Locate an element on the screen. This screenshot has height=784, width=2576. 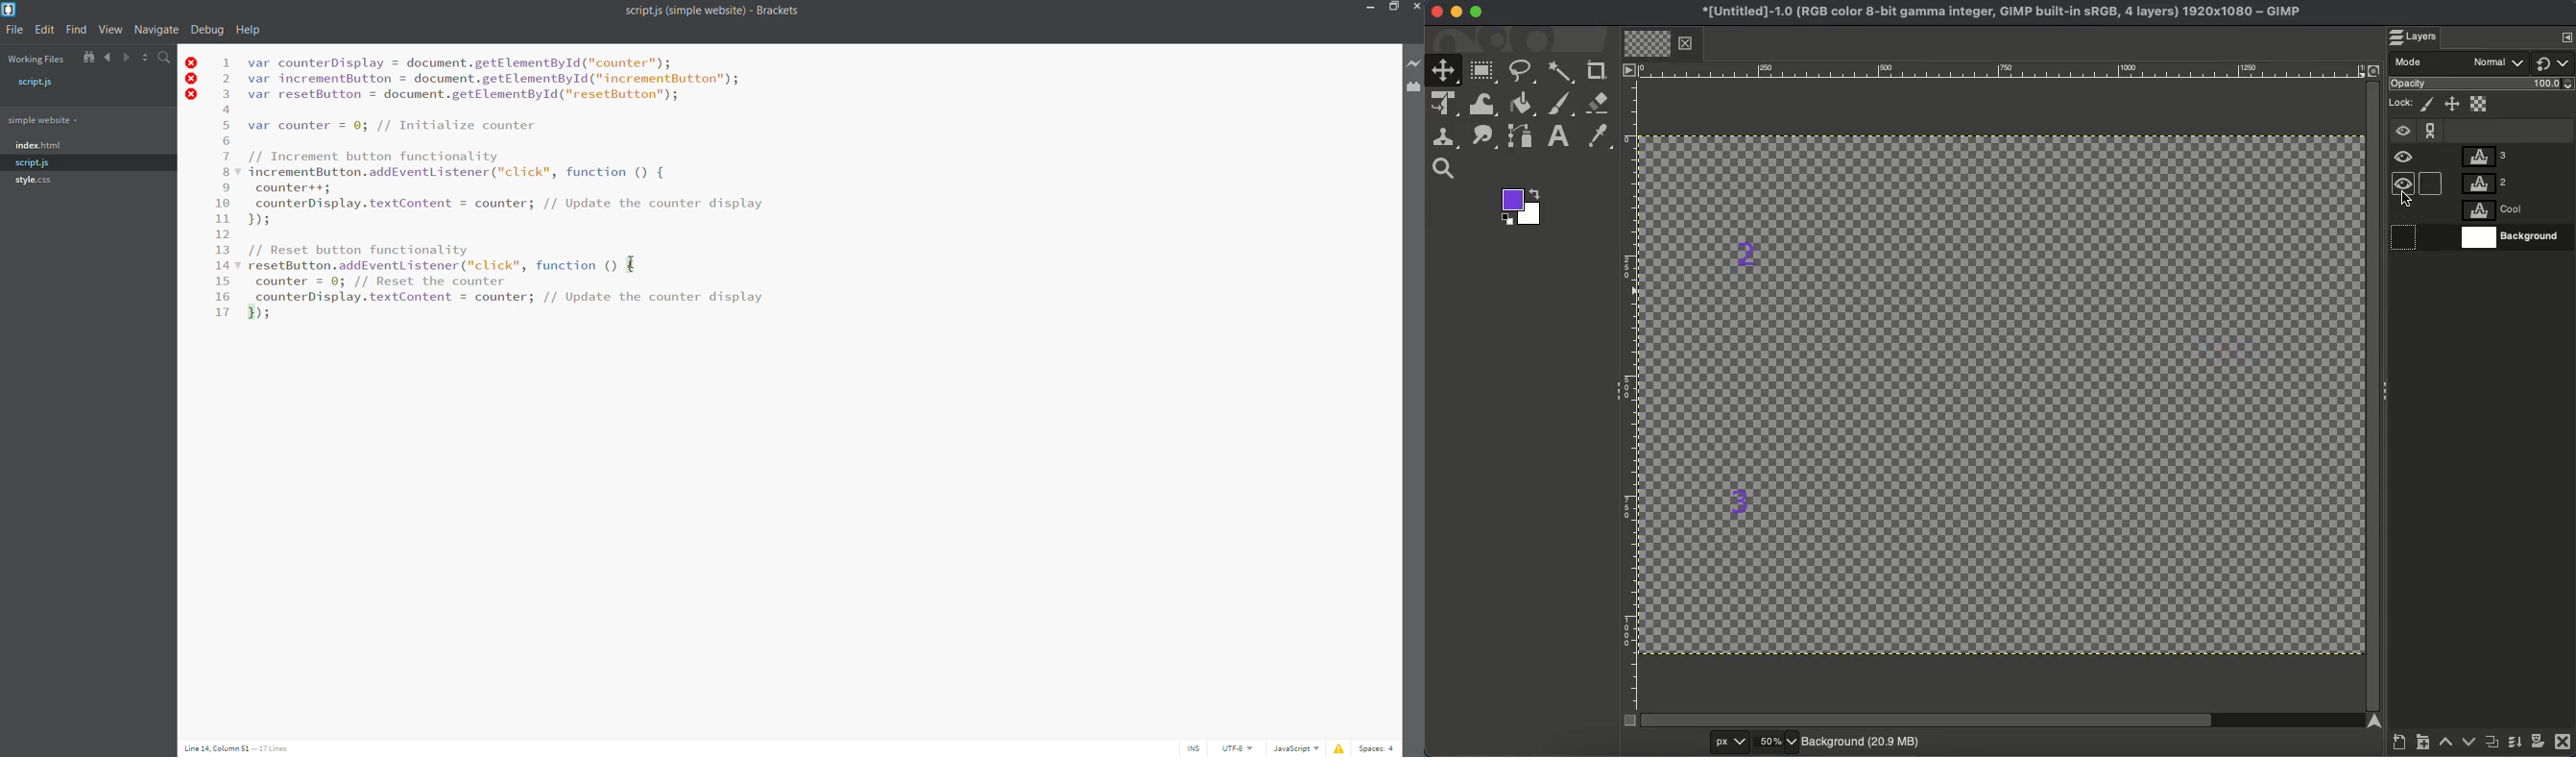
show in file tree is located at coordinates (85, 56).